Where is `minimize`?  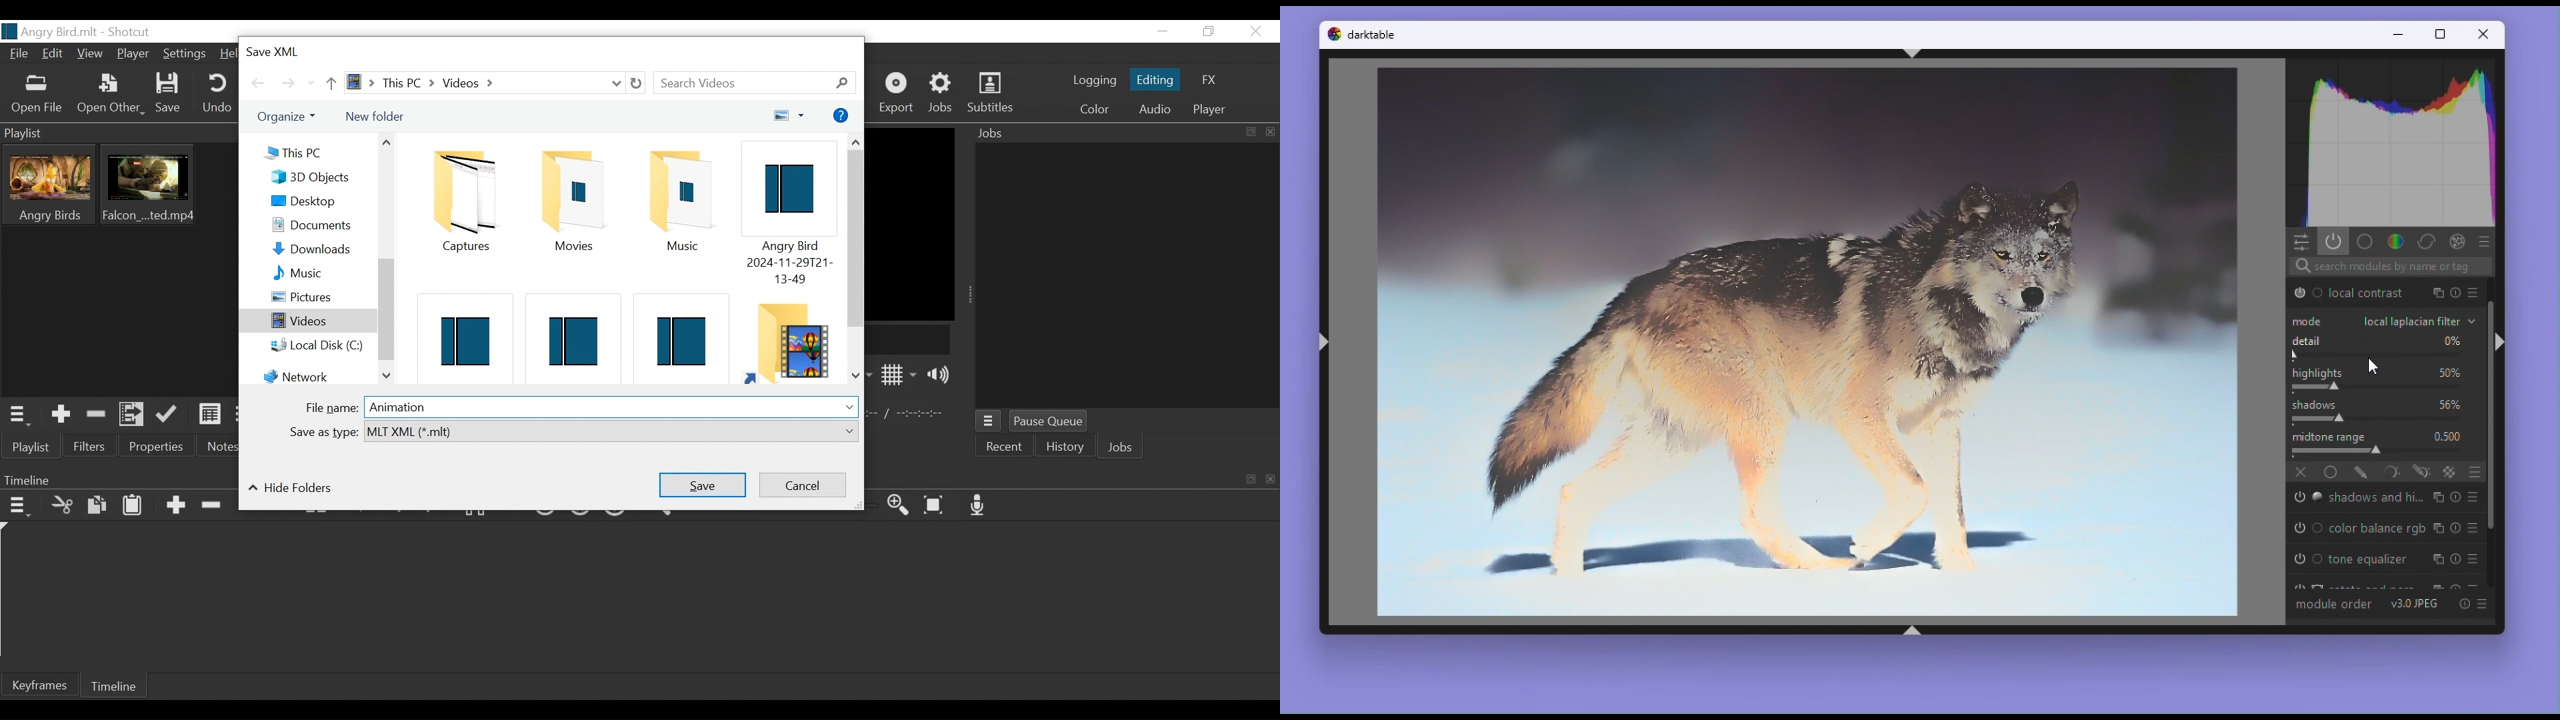 minimize is located at coordinates (2402, 35).